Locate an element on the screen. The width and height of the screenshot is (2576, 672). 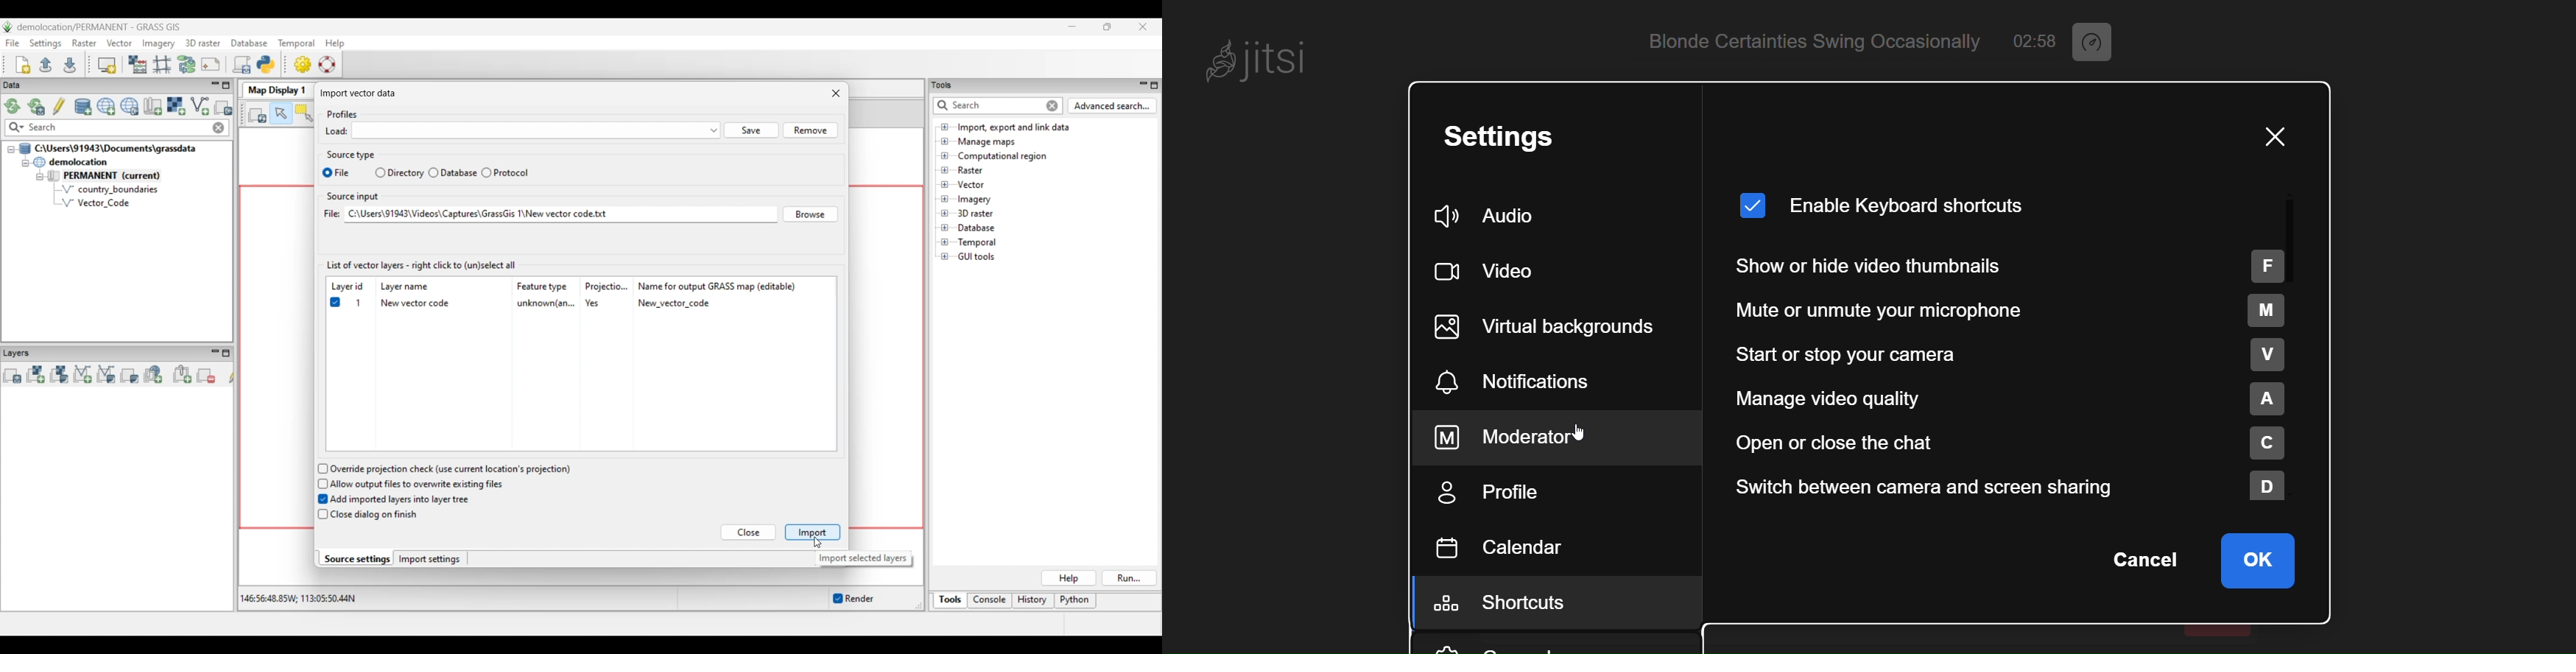
enable keyboard shortcut is located at coordinates (1885, 201).